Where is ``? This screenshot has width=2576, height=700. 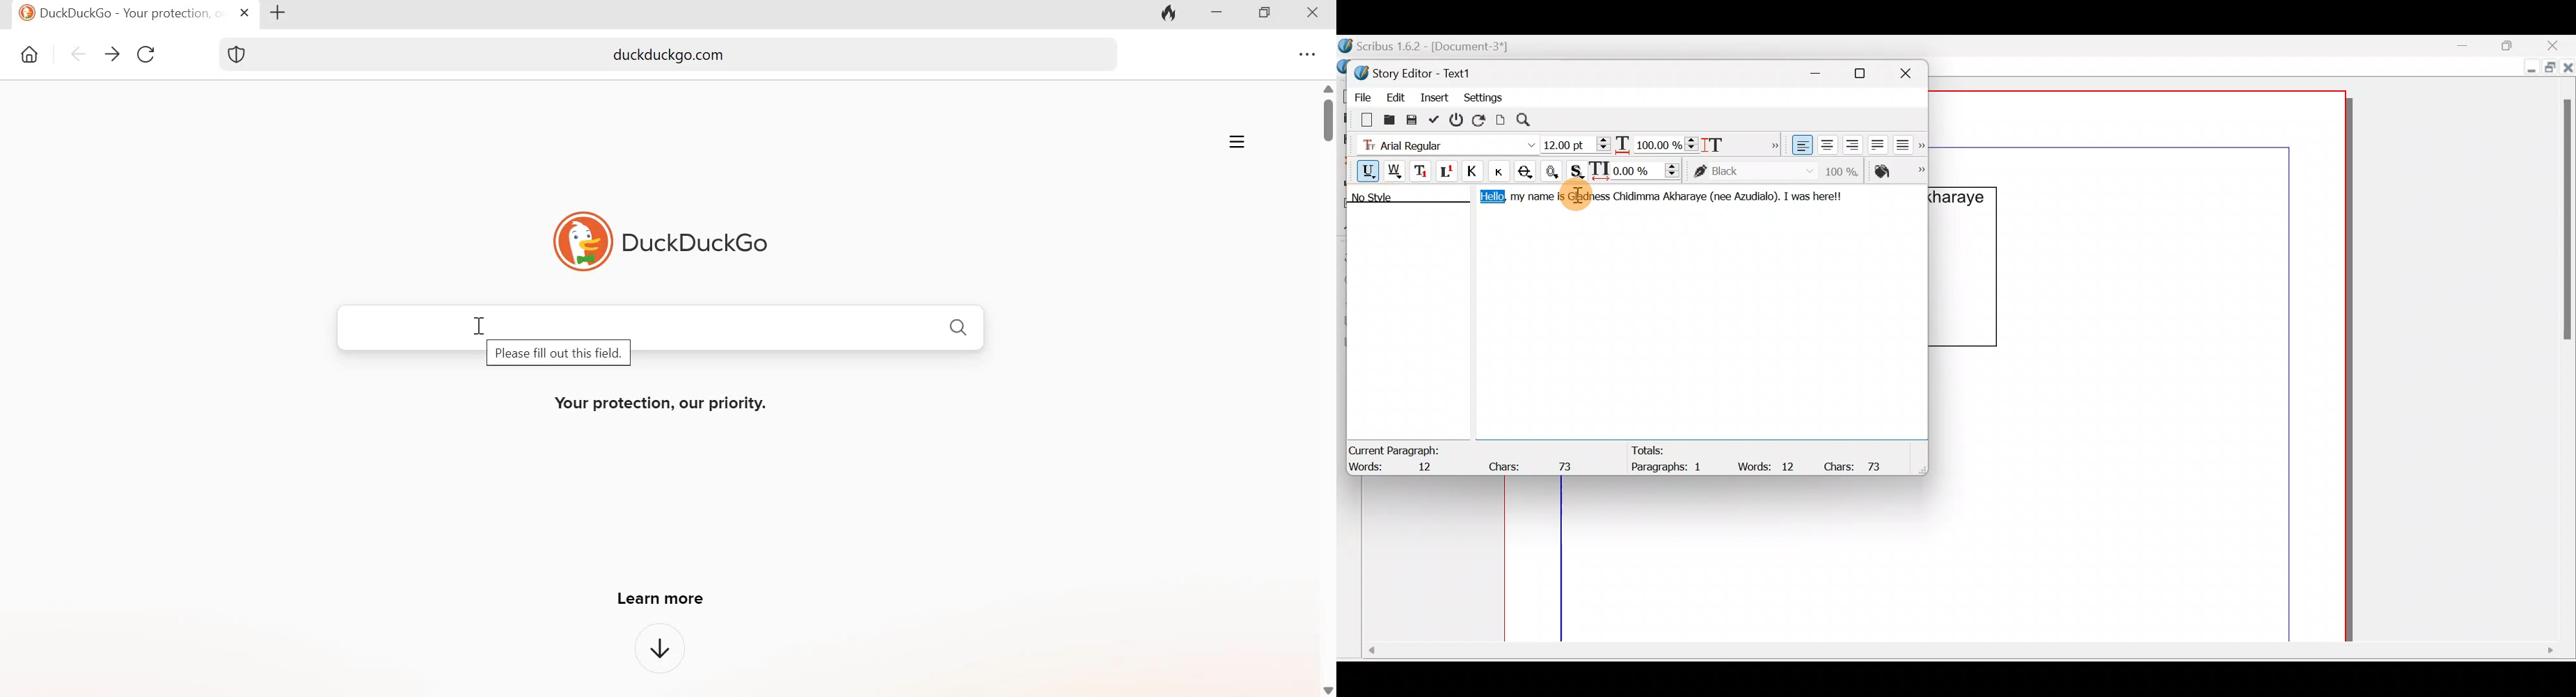
 is located at coordinates (1504, 171).